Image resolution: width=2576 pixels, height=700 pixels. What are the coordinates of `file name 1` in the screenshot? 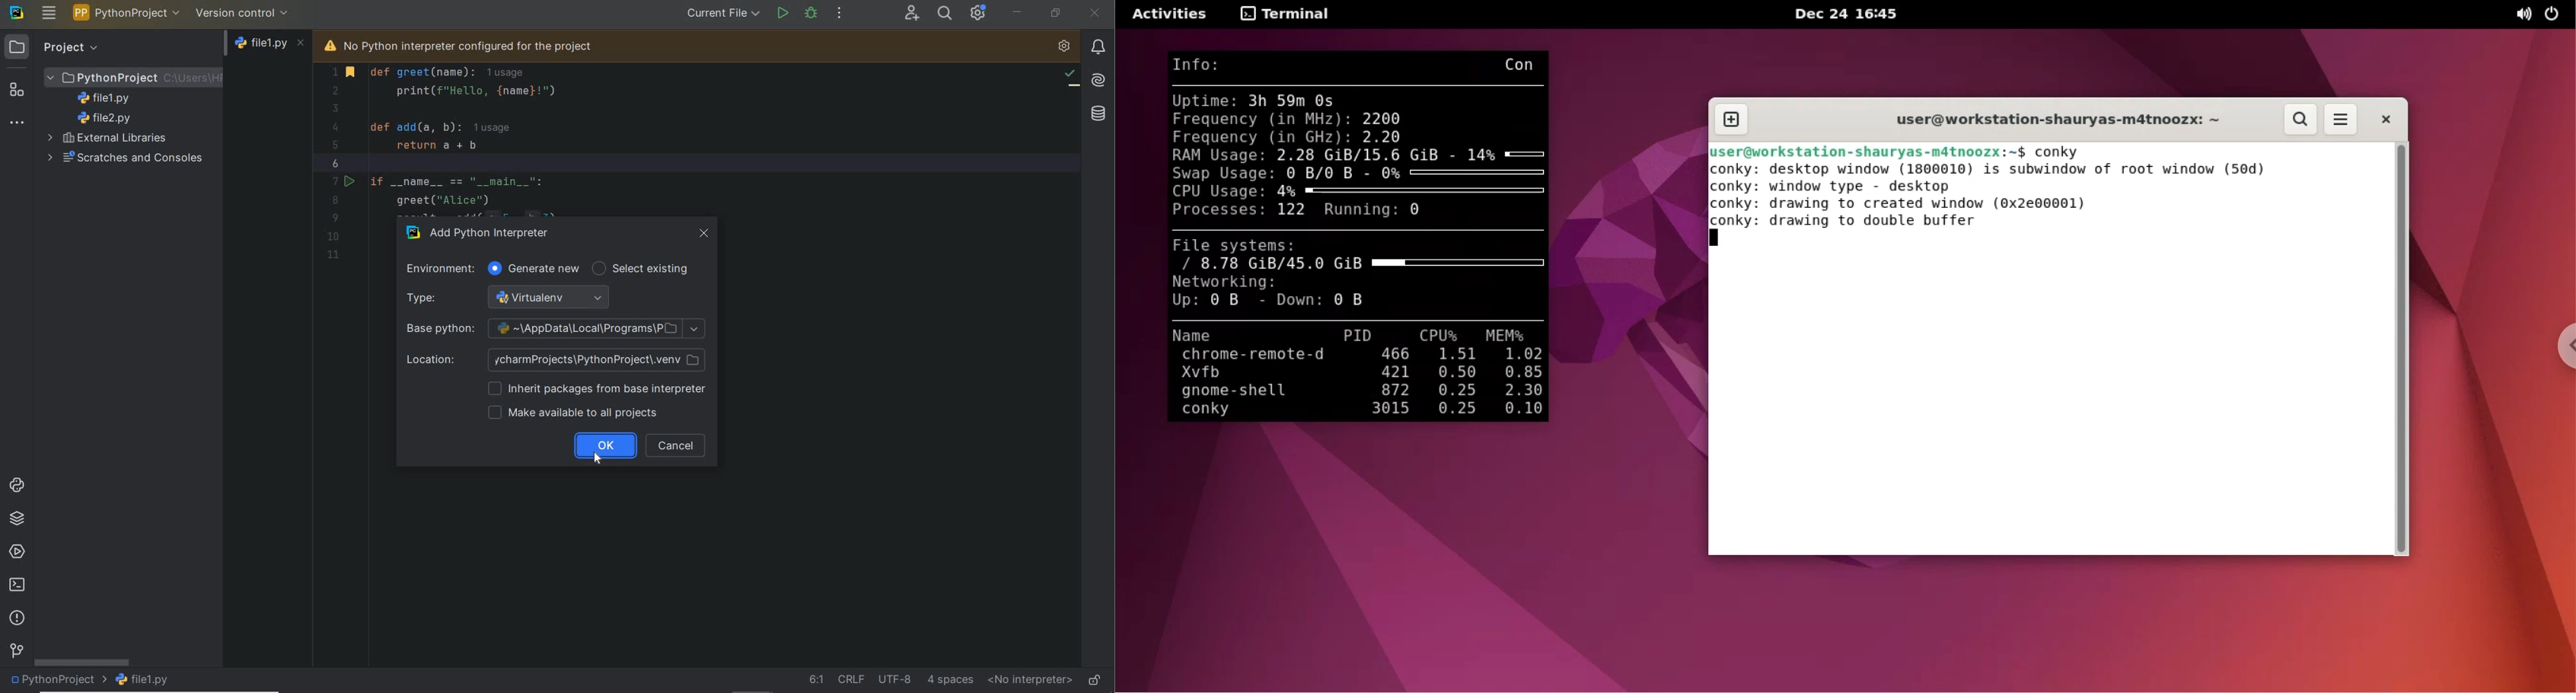 It's located at (107, 98).